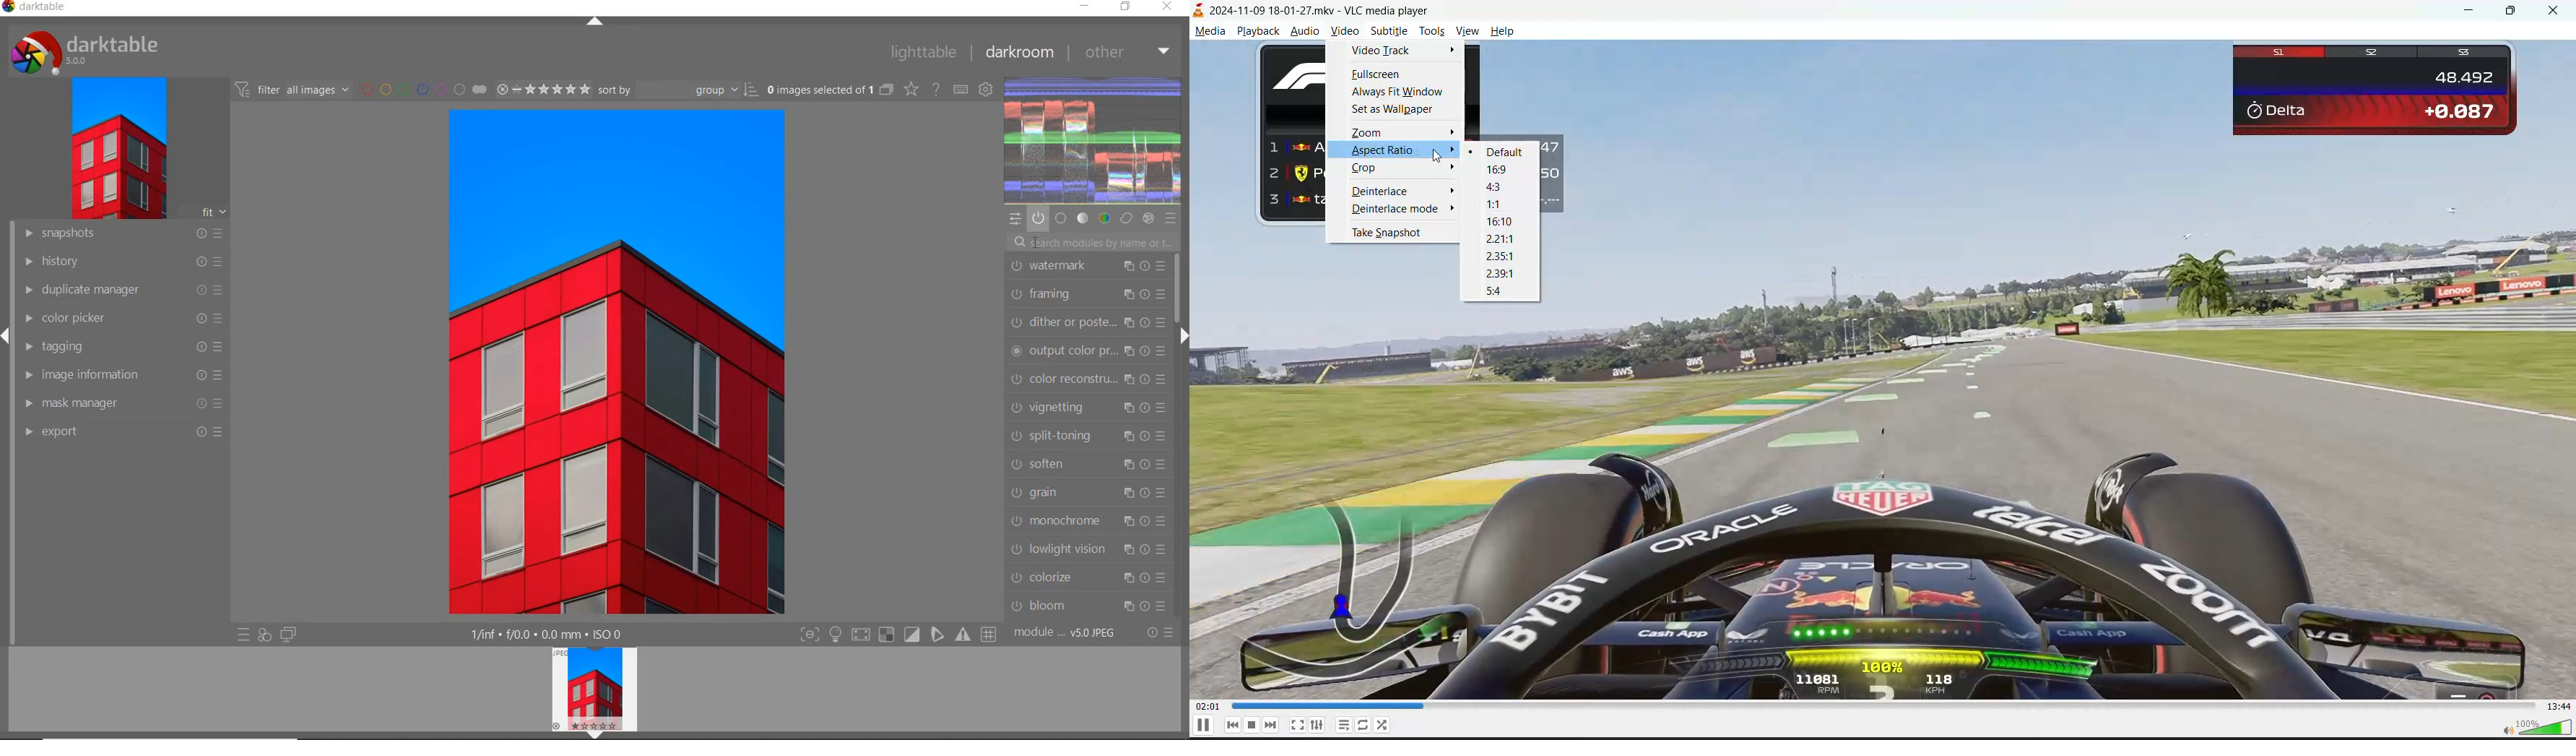 This screenshot has width=2576, height=756. Describe the element at coordinates (1092, 407) in the screenshot. I see `vignetting` at that location.